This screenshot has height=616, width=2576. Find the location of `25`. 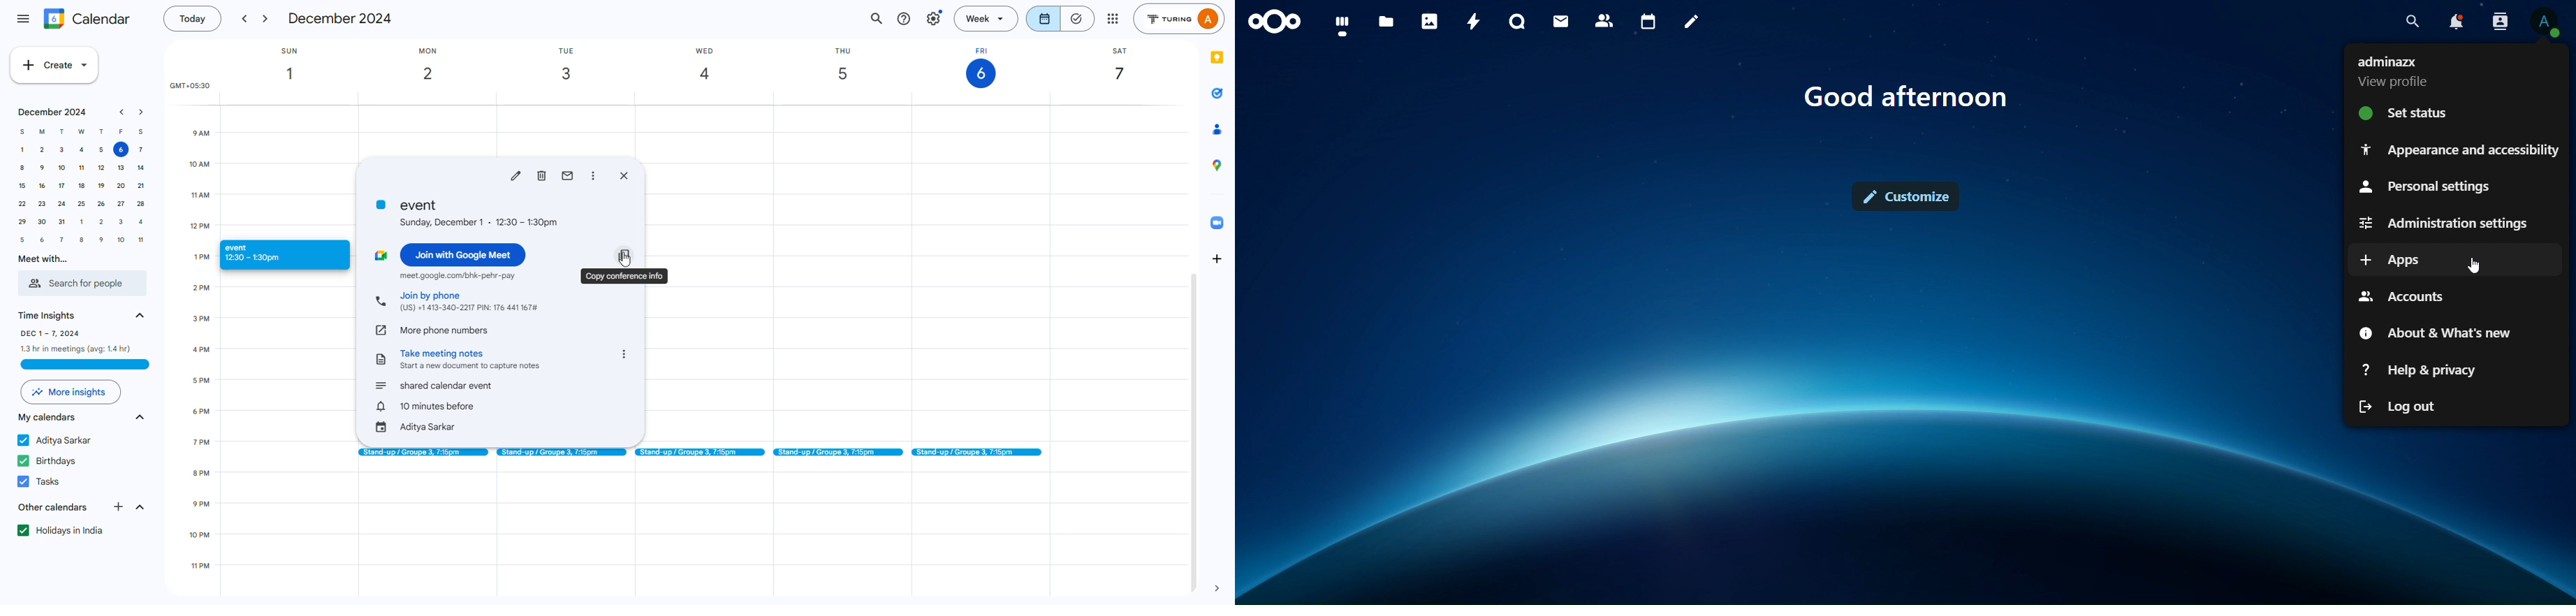

25 is located at coordinates (81, 205).